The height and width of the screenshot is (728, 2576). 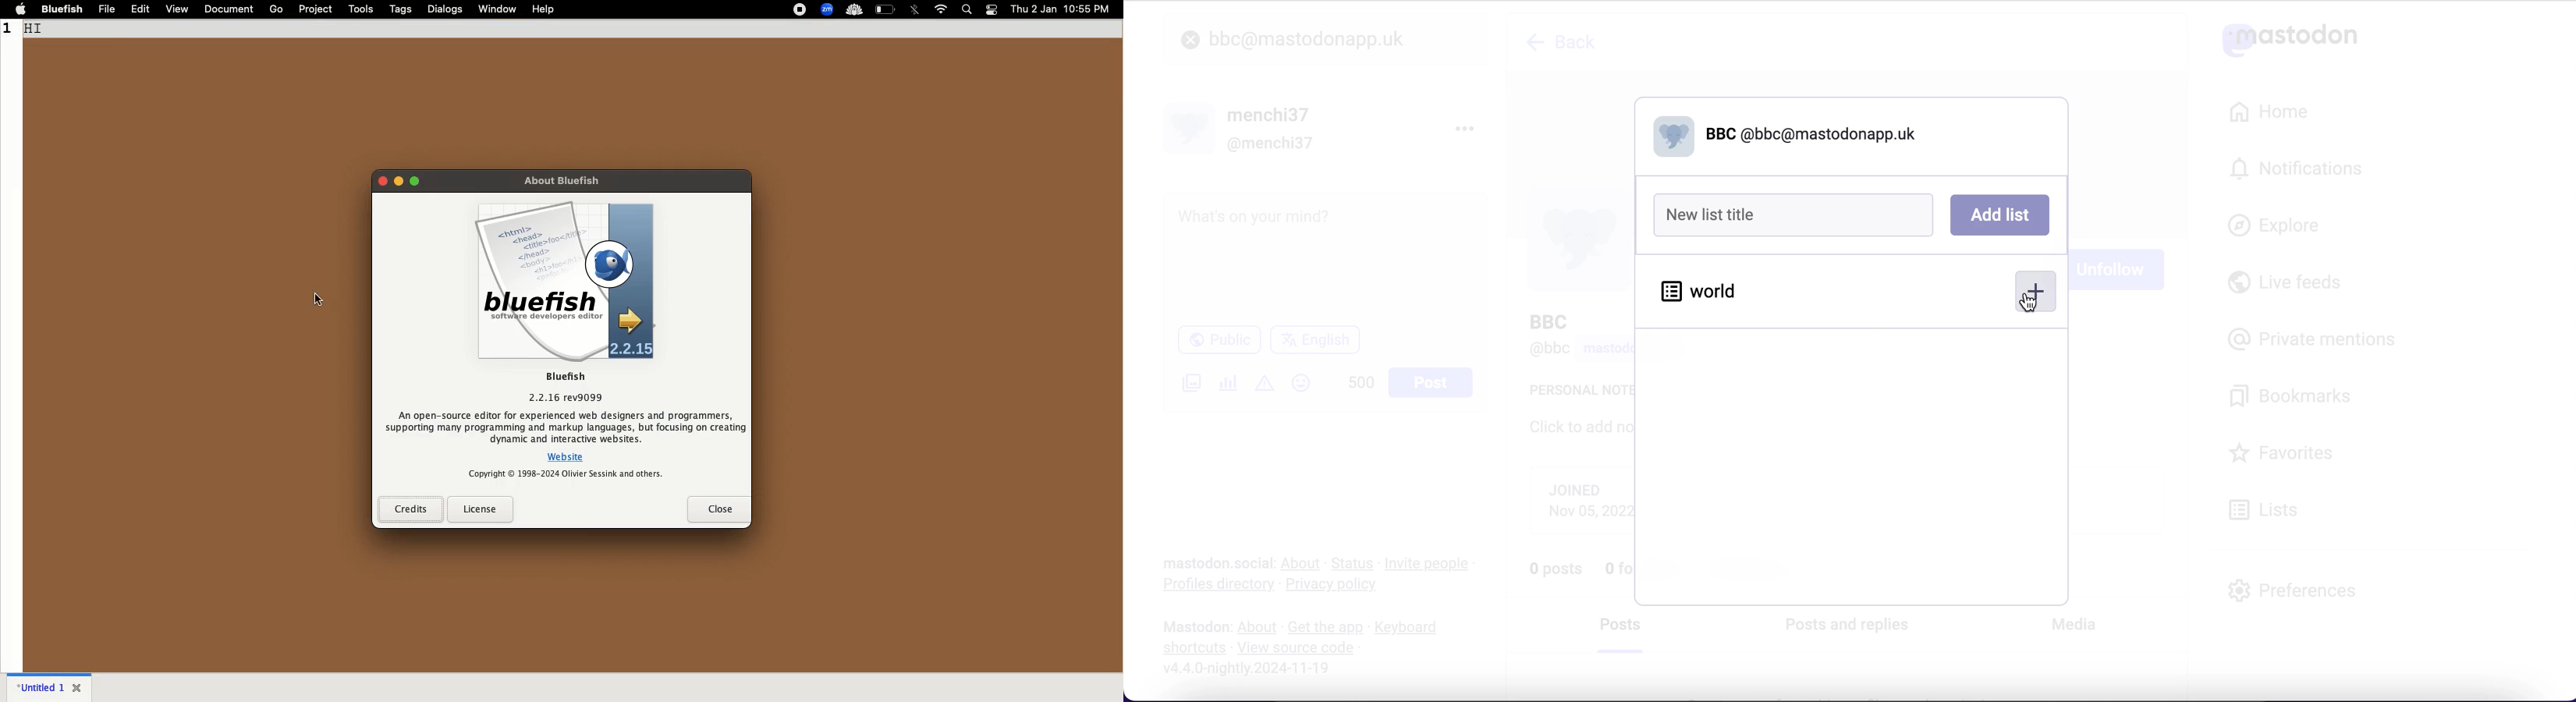 I want to click on about, so click(x=1259, y=627).